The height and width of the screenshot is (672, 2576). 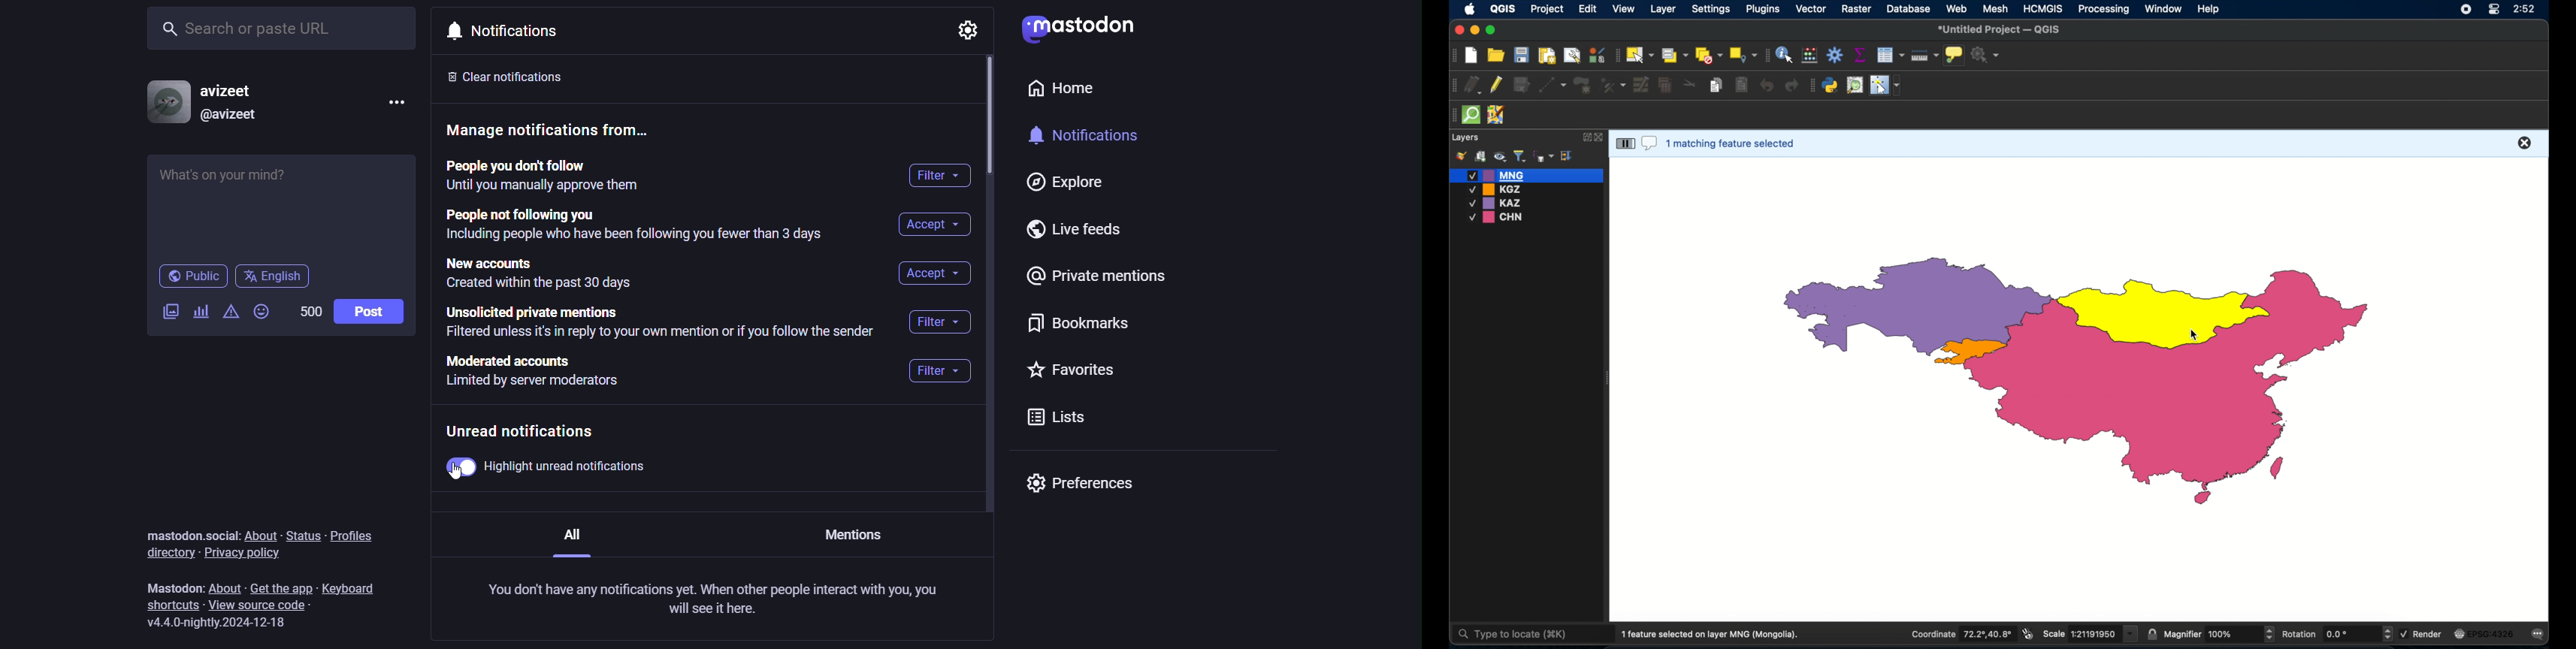 What do you see at coordinates (1097, 140) in the screenshot?
I see `notification` at bounding box center [1097, 140].